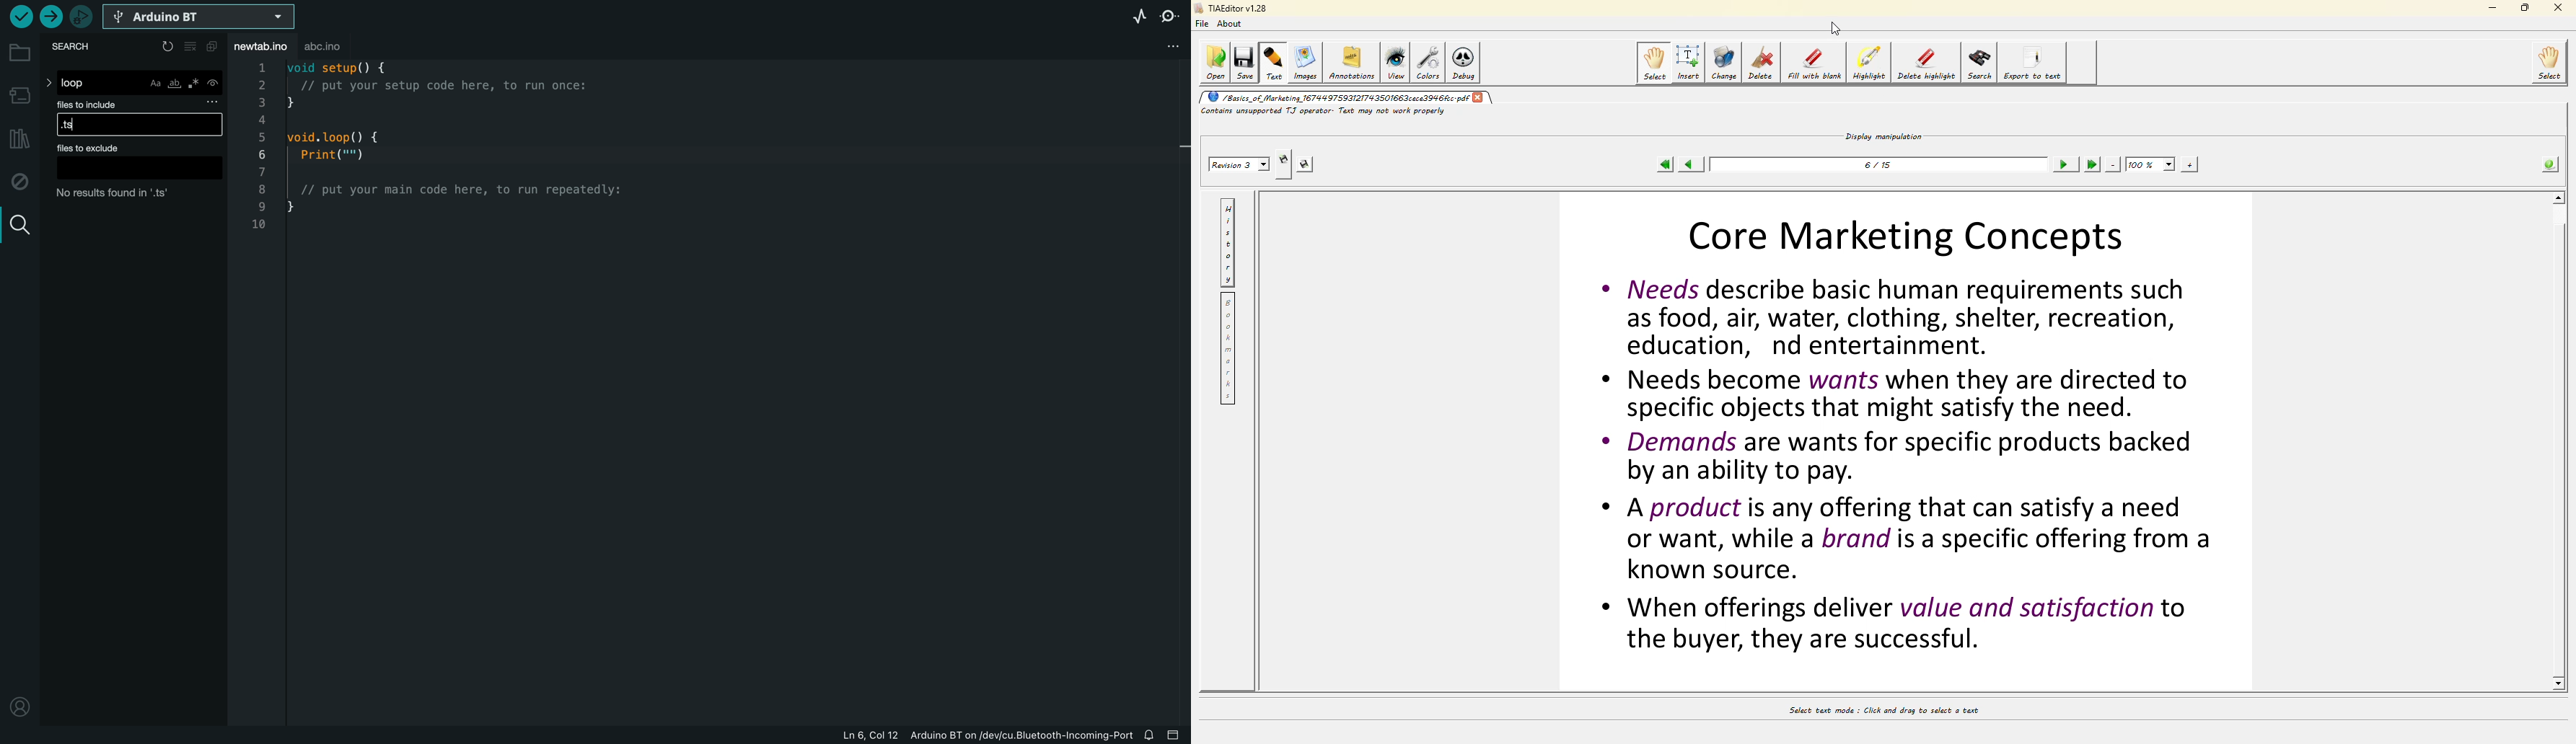 This screenshot has width=2576, height=756. I want to click on 6/15, so click(1881, 169).